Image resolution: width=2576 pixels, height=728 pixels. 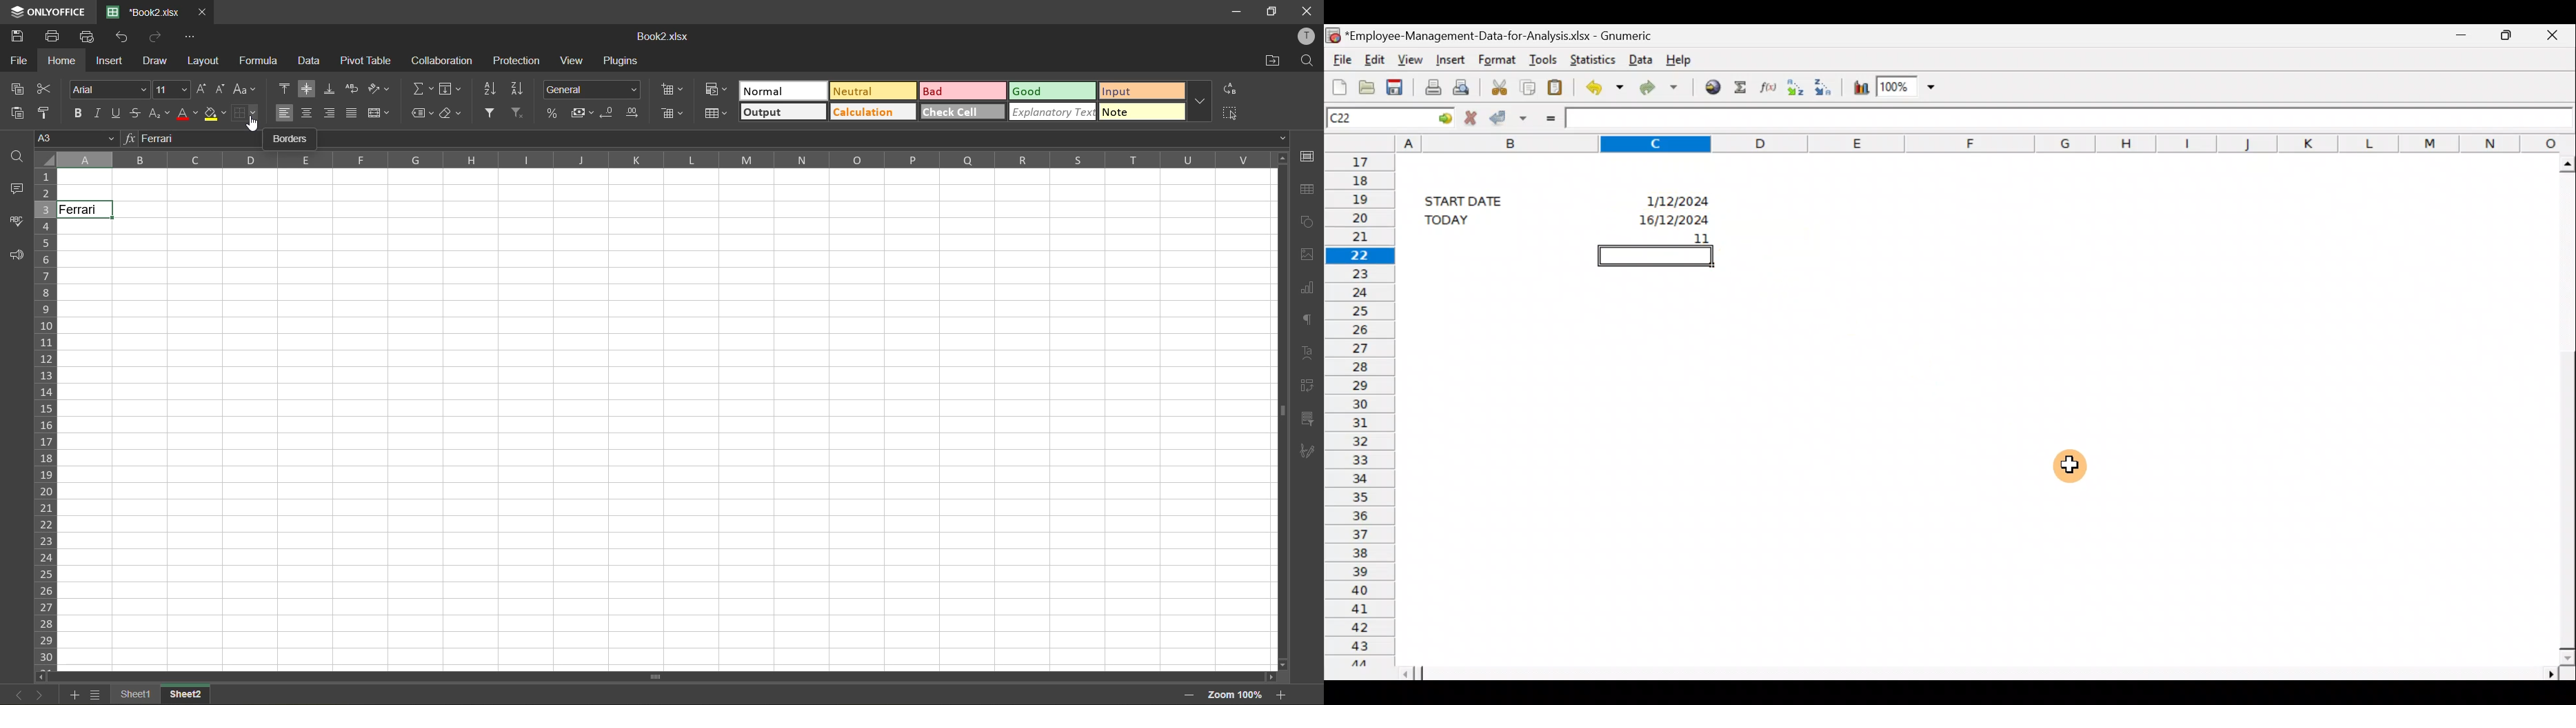 What do you see at coordinates (366, 59) in the screenshot?
I see `pivot table` at bounding box center [366, 59].